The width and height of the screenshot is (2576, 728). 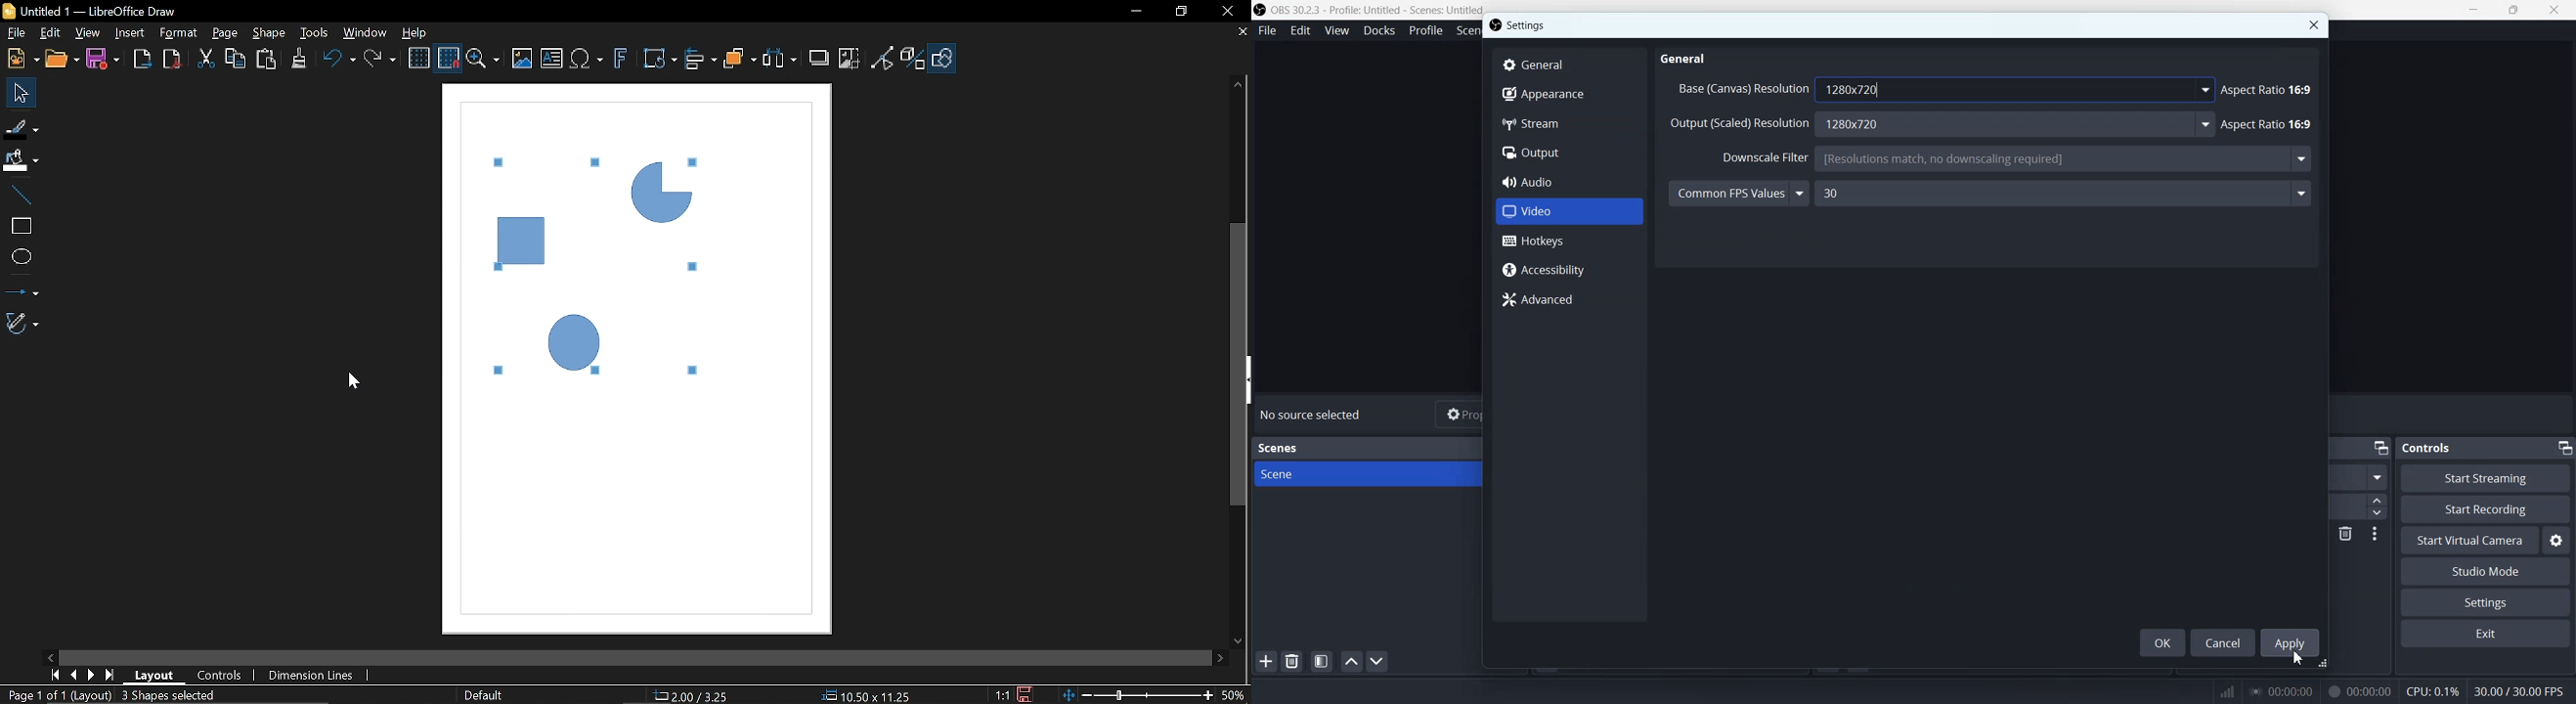 I want to click on Save, so click(x=106, y=61).